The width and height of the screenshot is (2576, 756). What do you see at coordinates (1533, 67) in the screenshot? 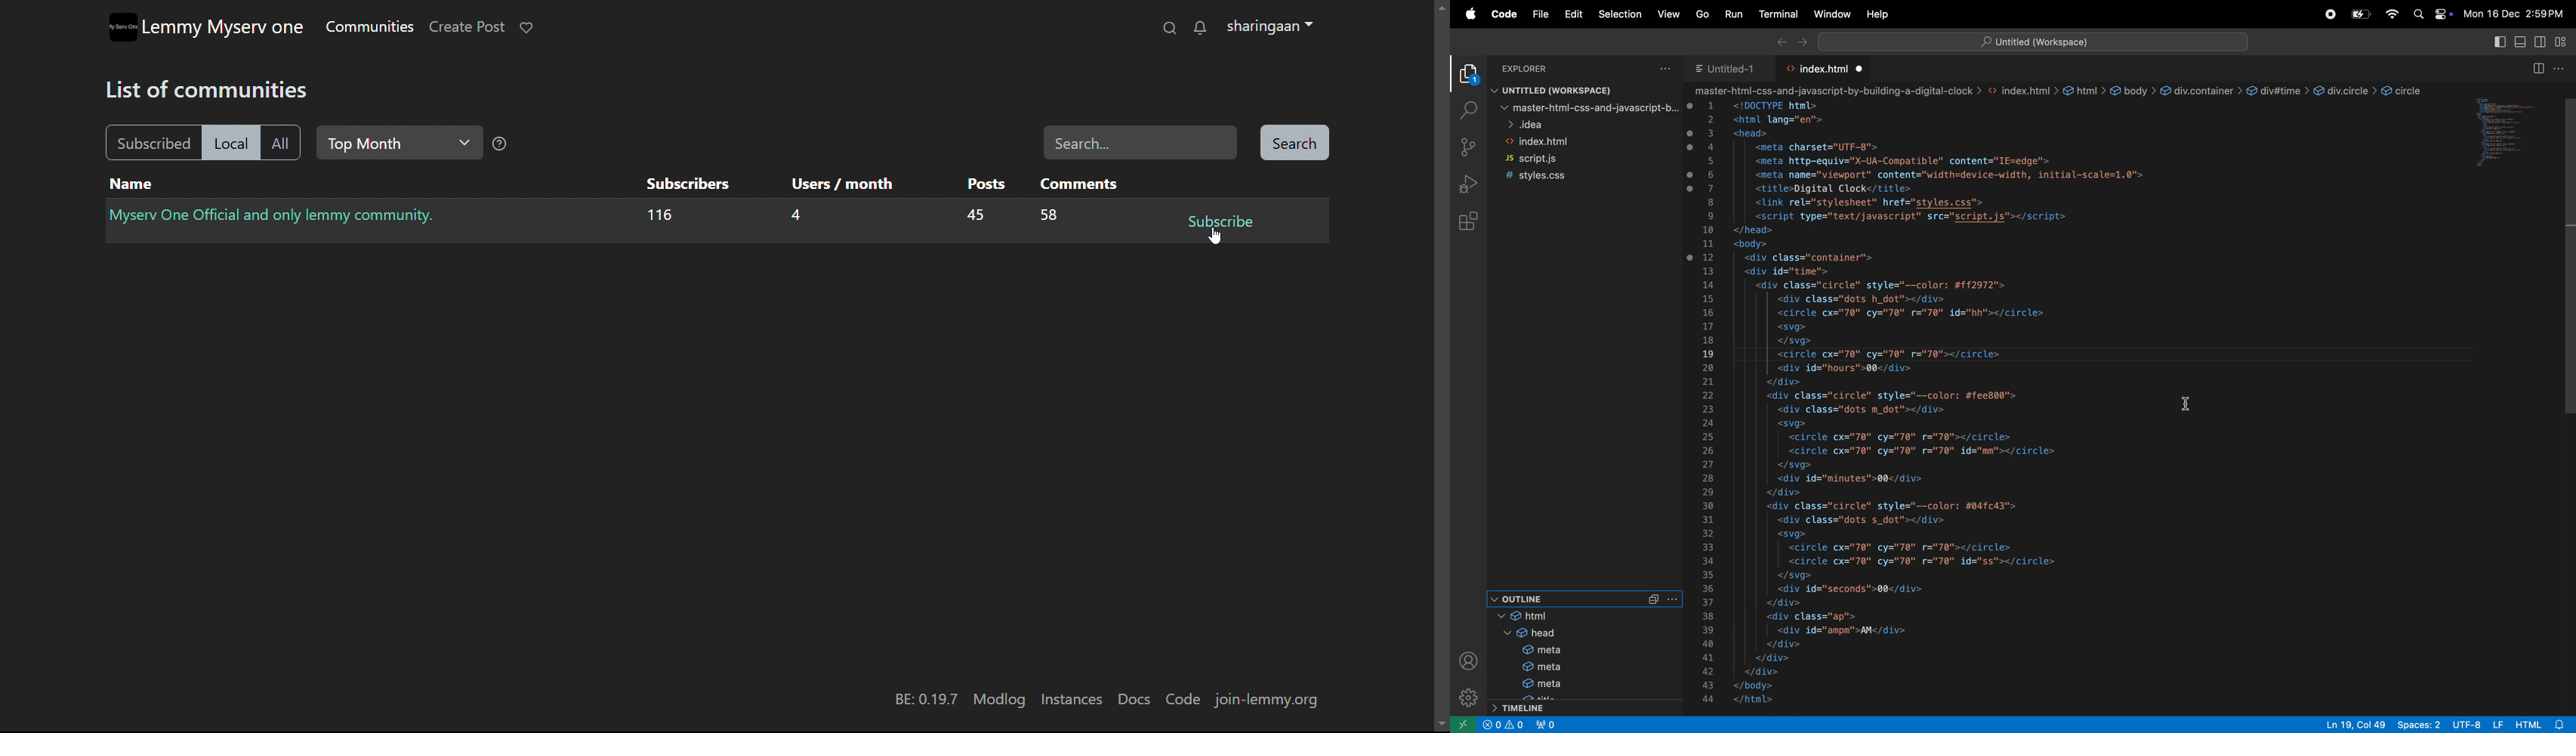
I see `explorer` at bounding box center [1533, 67].